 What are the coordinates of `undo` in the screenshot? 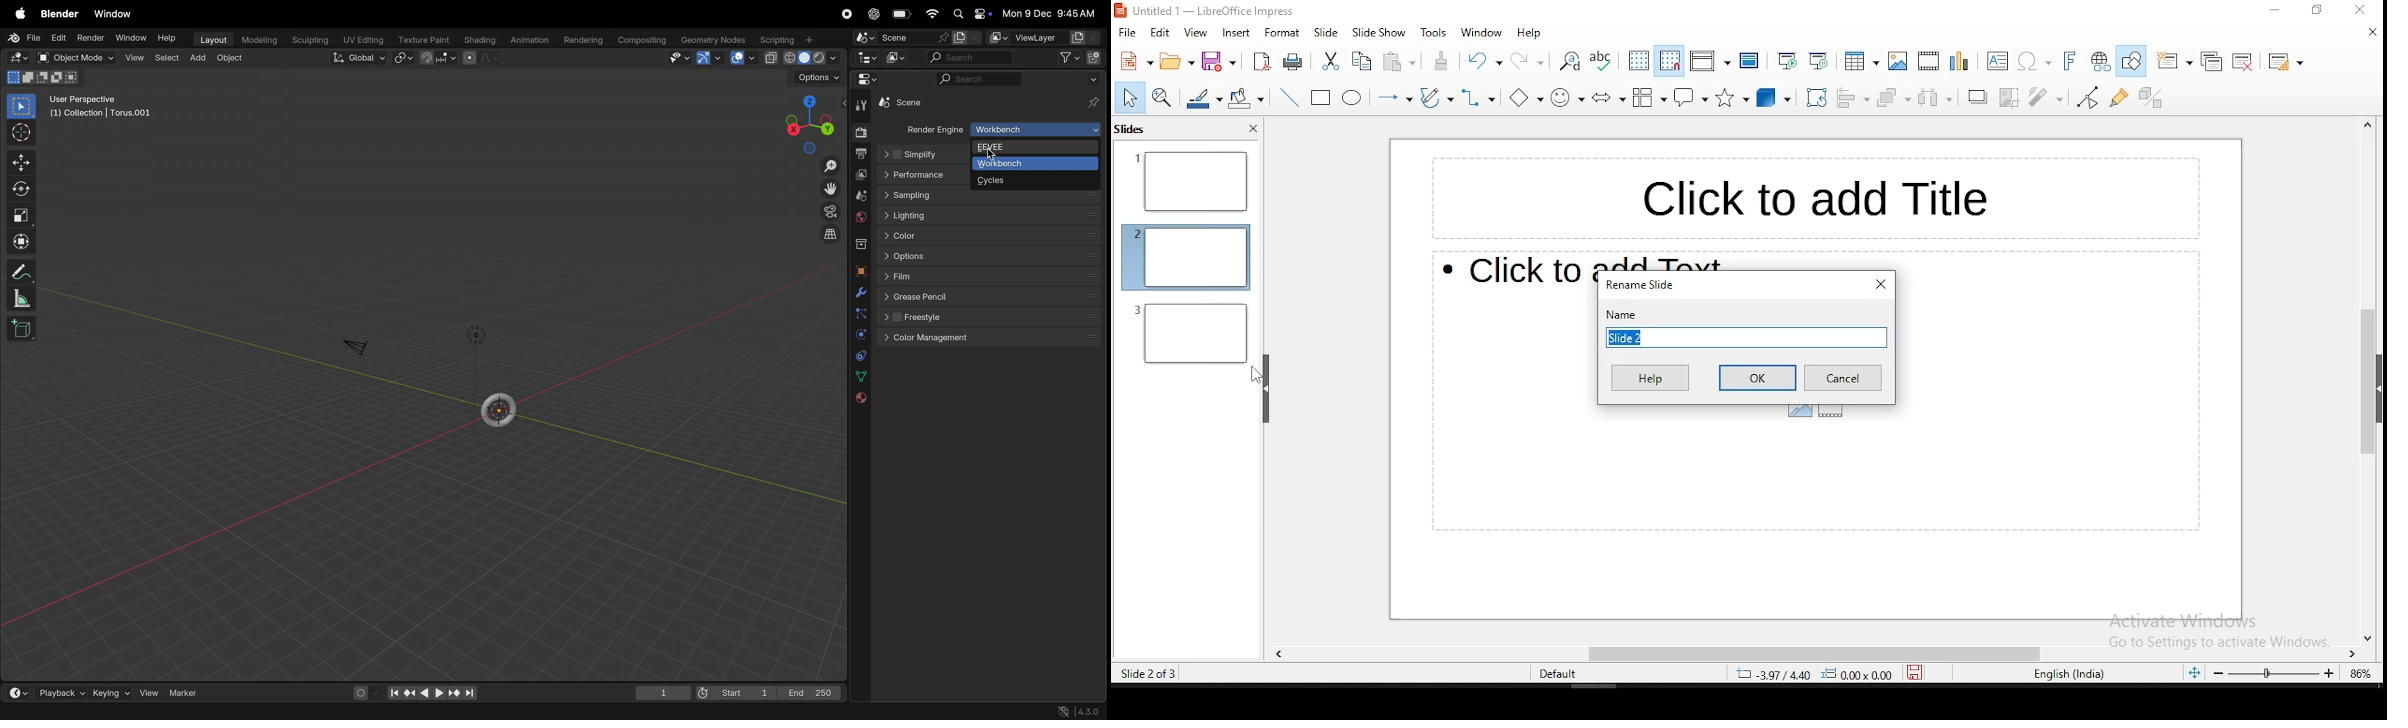 It's located at (1483, 61).